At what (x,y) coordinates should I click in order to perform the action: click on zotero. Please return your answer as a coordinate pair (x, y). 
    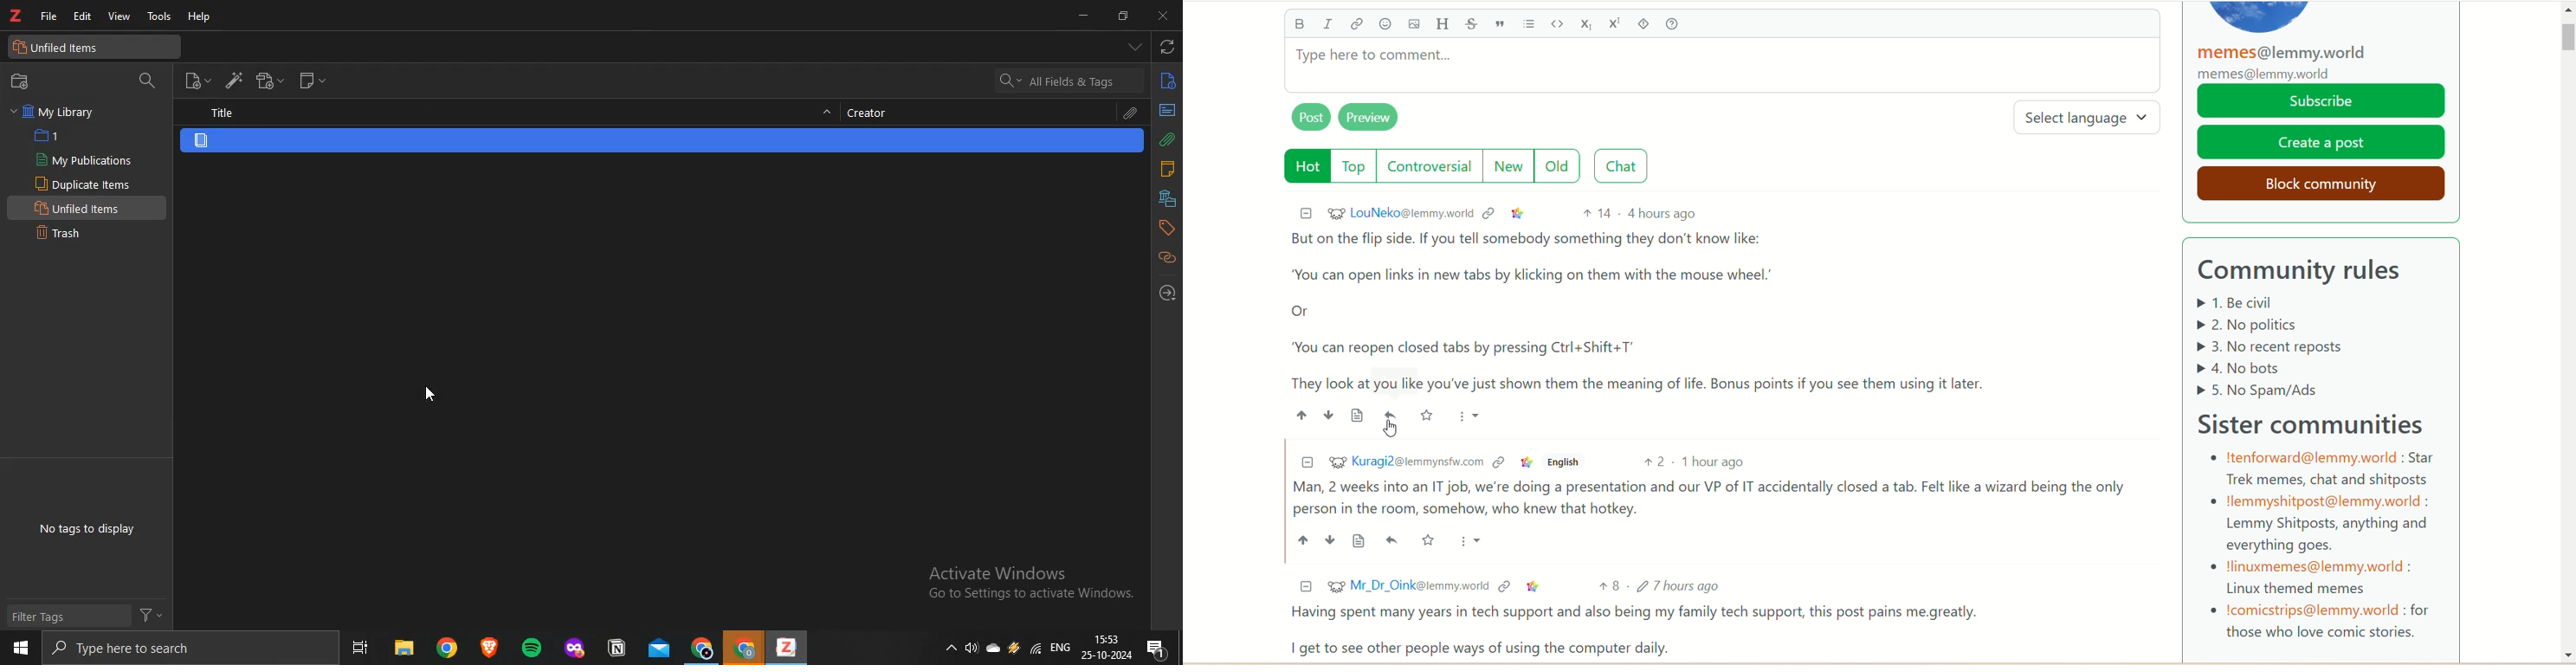
    Looking at the image, I should click on (16, 16).